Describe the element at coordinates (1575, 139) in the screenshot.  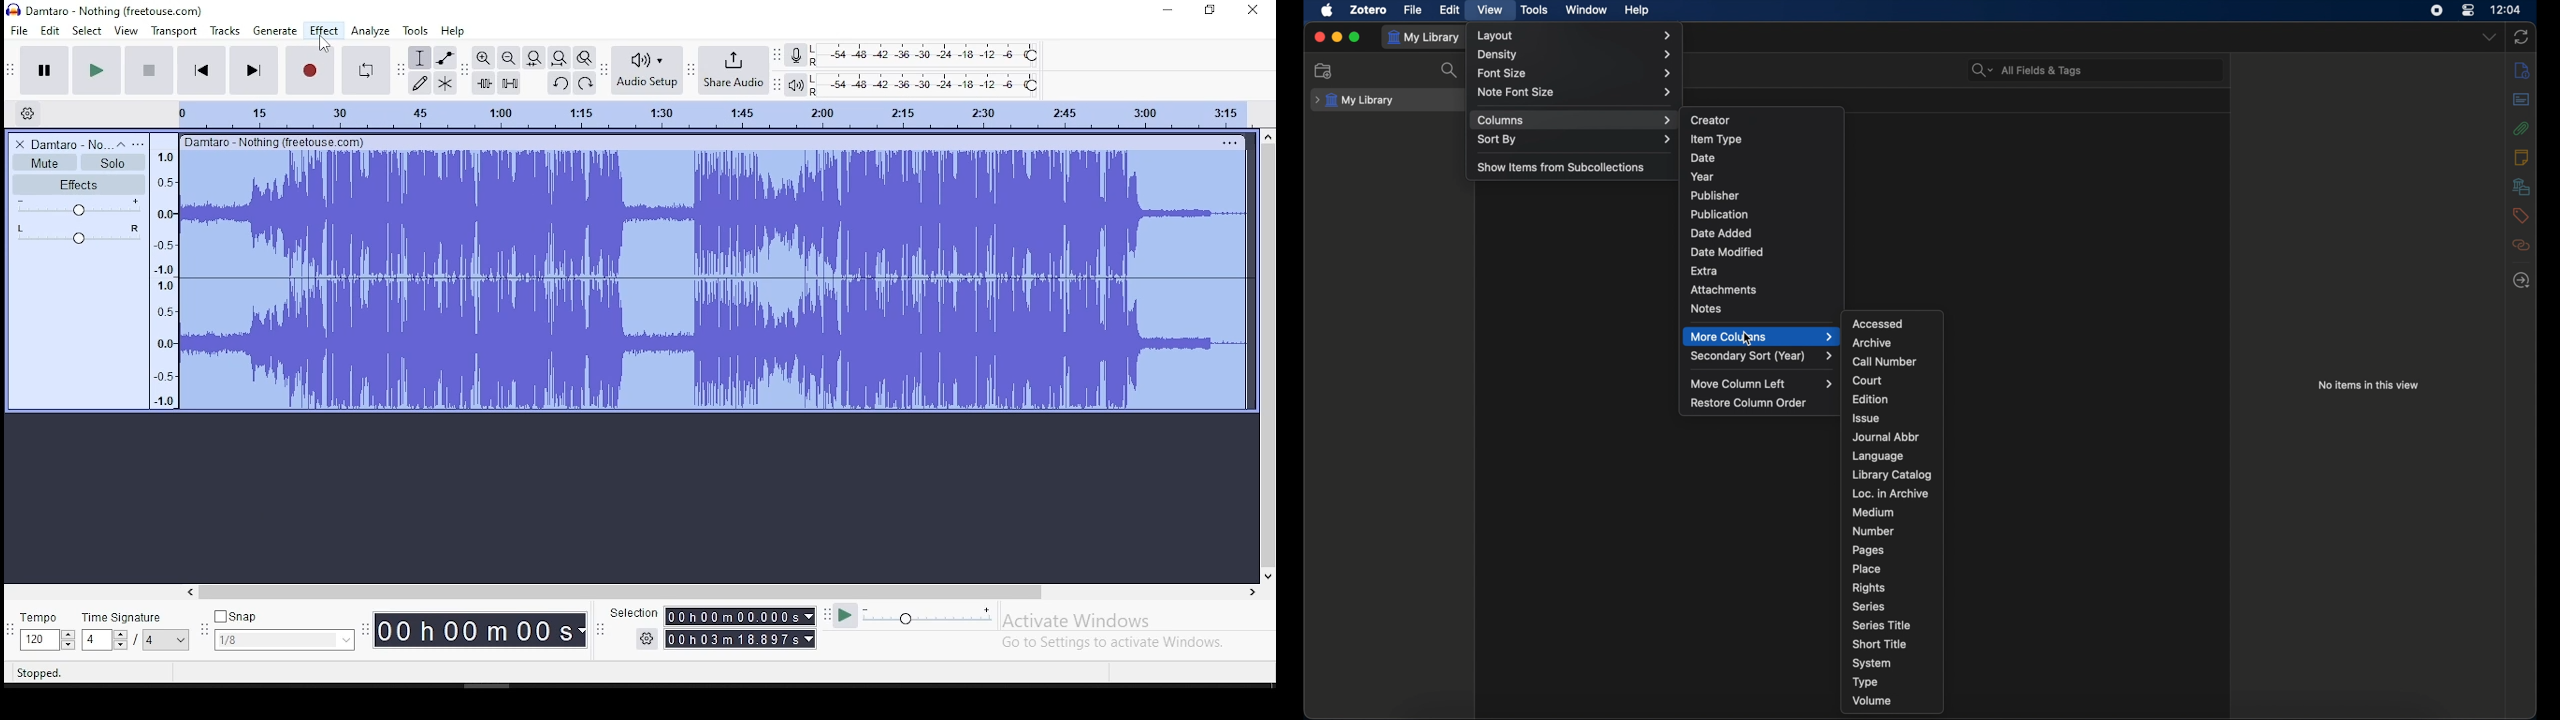
I see `sort by` at that location.